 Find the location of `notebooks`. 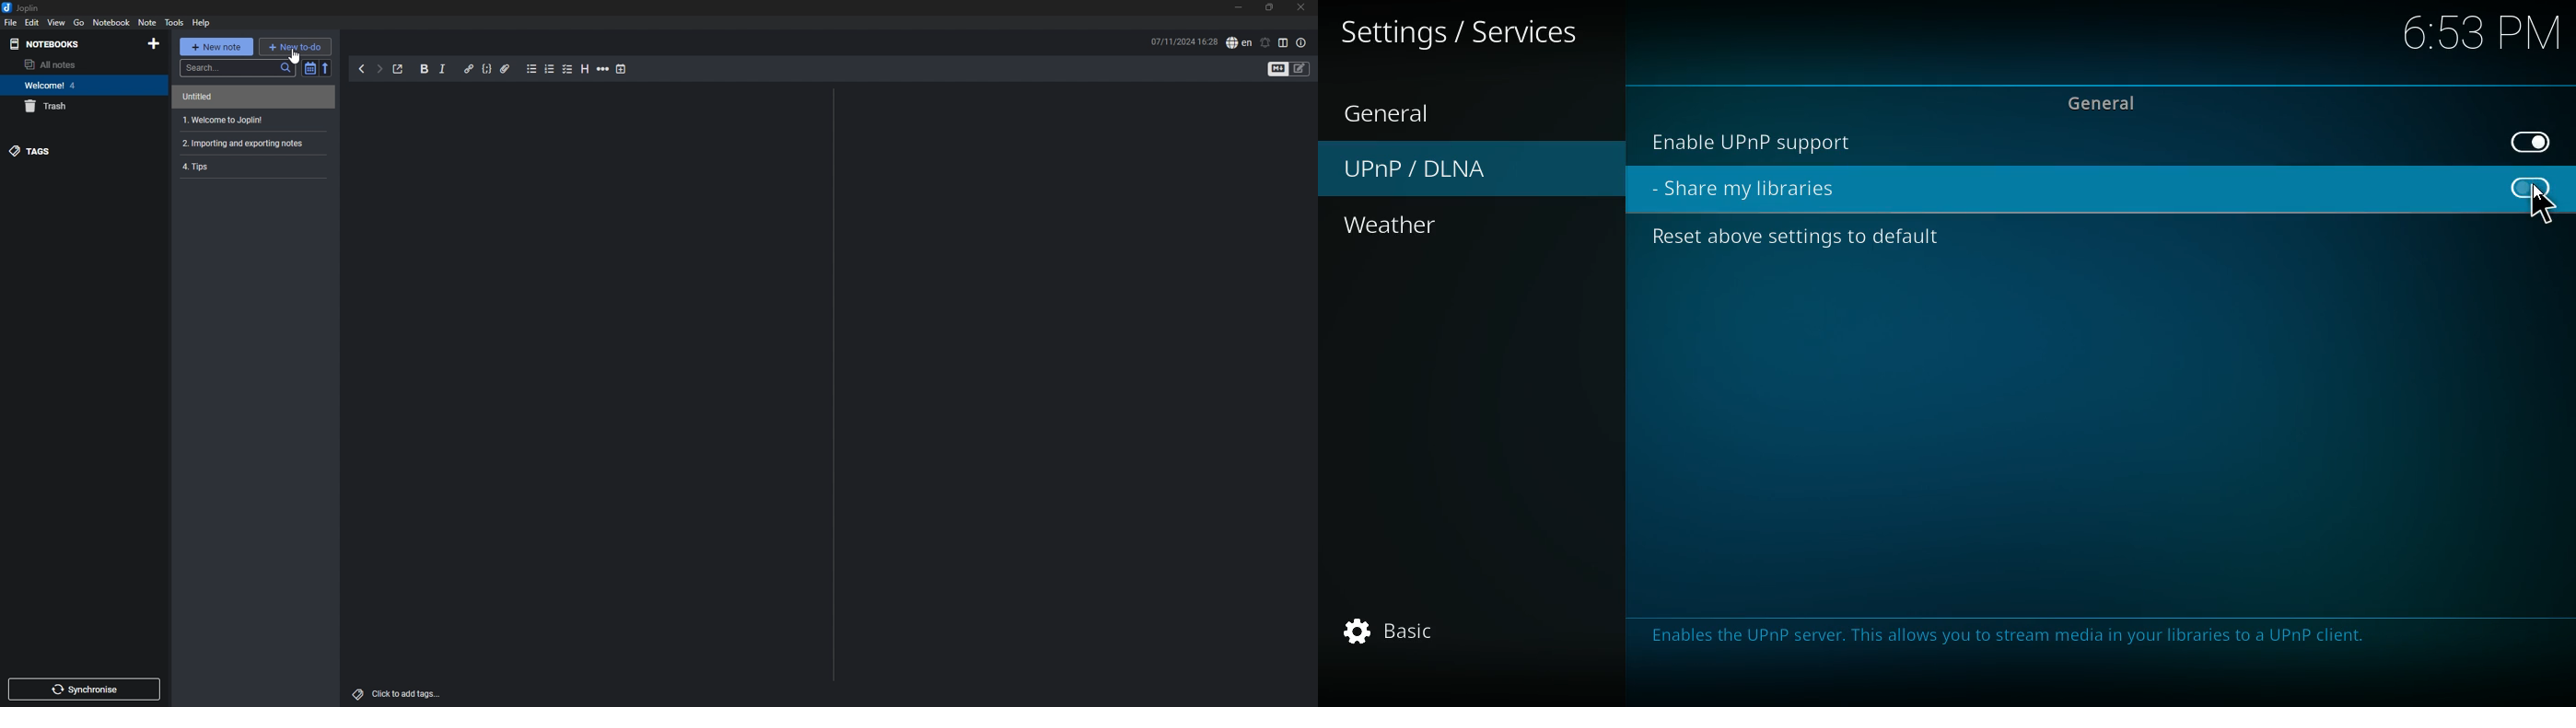

notebooks is located at coordinates (58, 43).